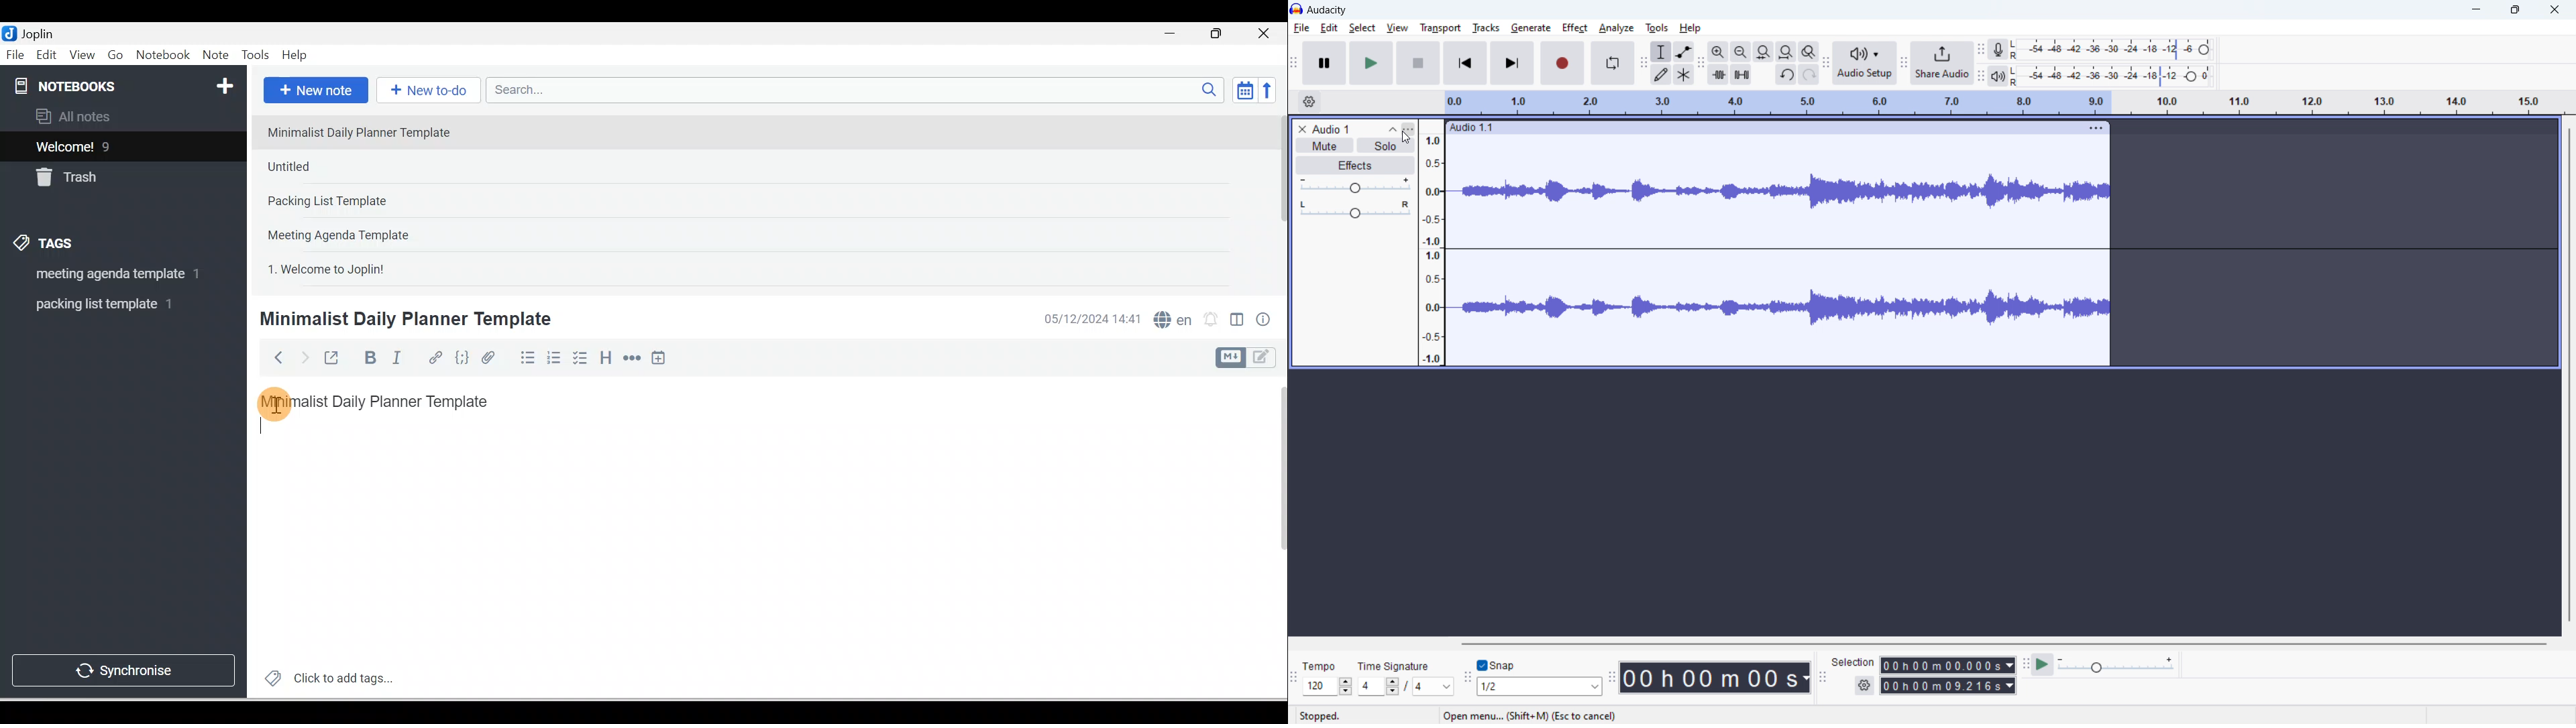 This screenshot has width=2576, height=728. I want to click on Spelling, so click(1170, 318).